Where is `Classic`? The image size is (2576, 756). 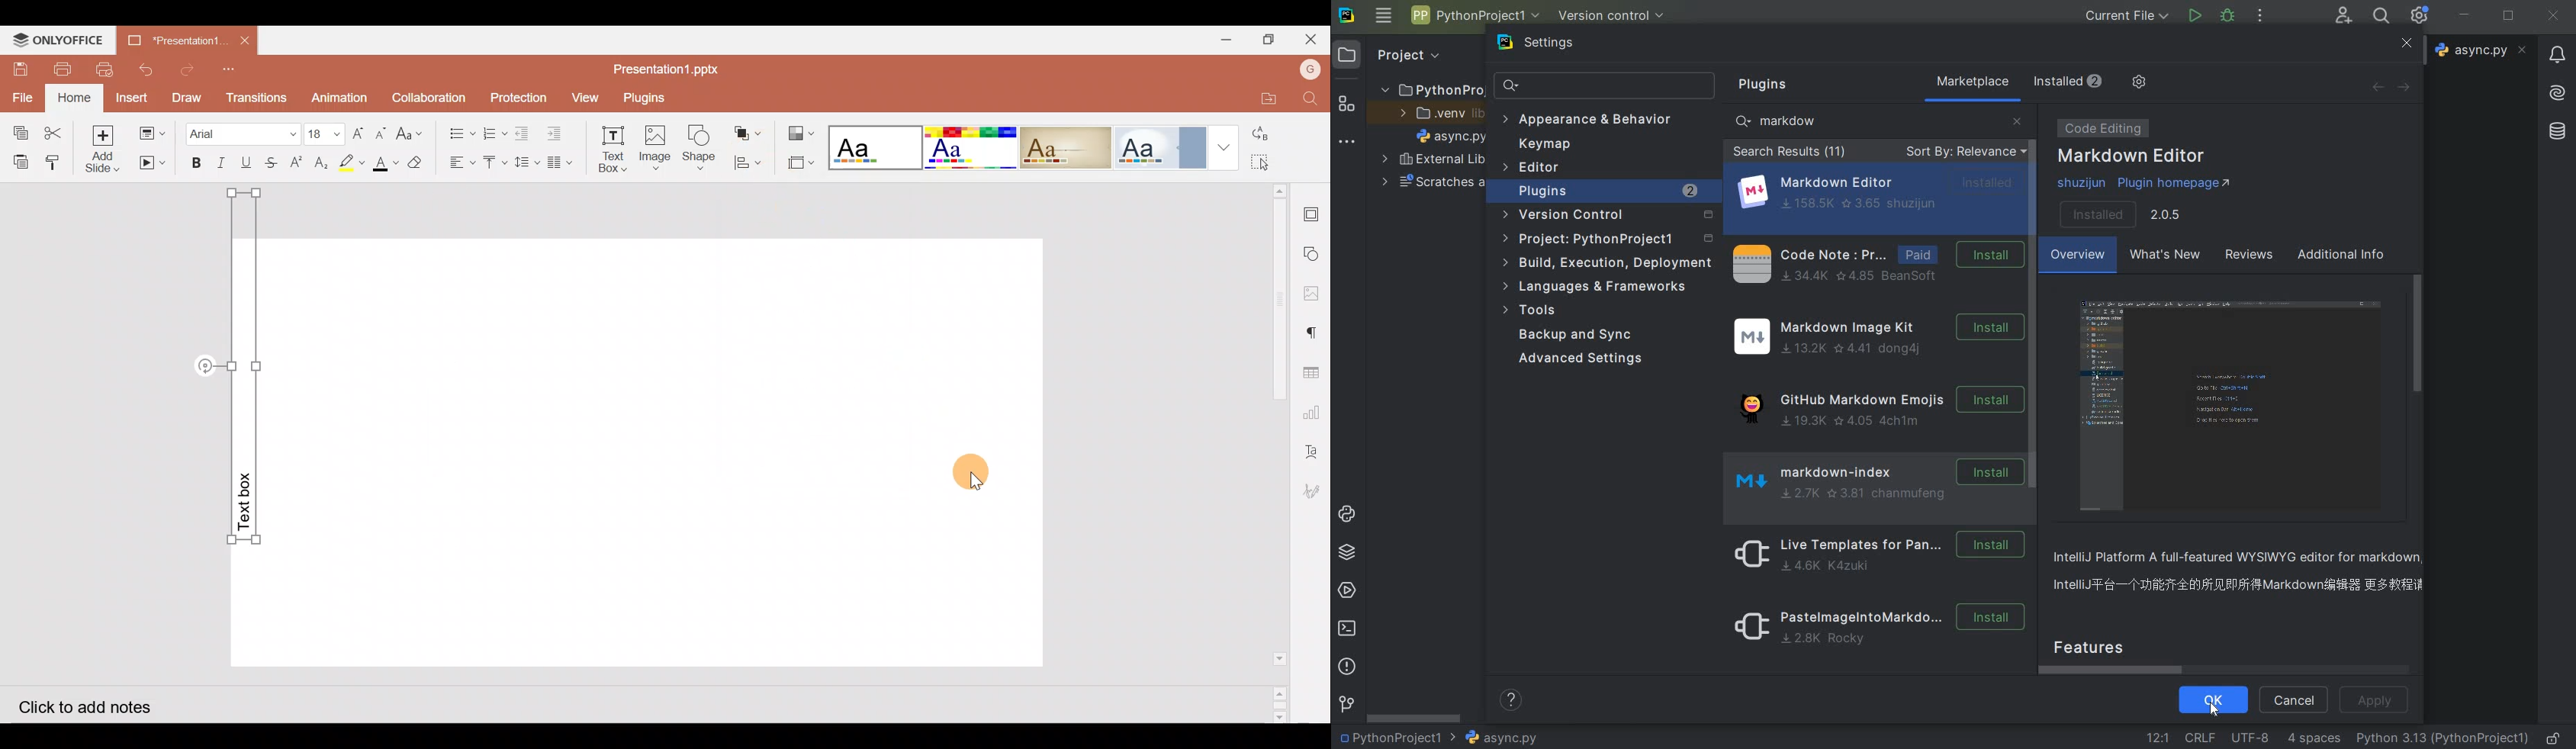
Classic is located at coordinates (1065, 145).